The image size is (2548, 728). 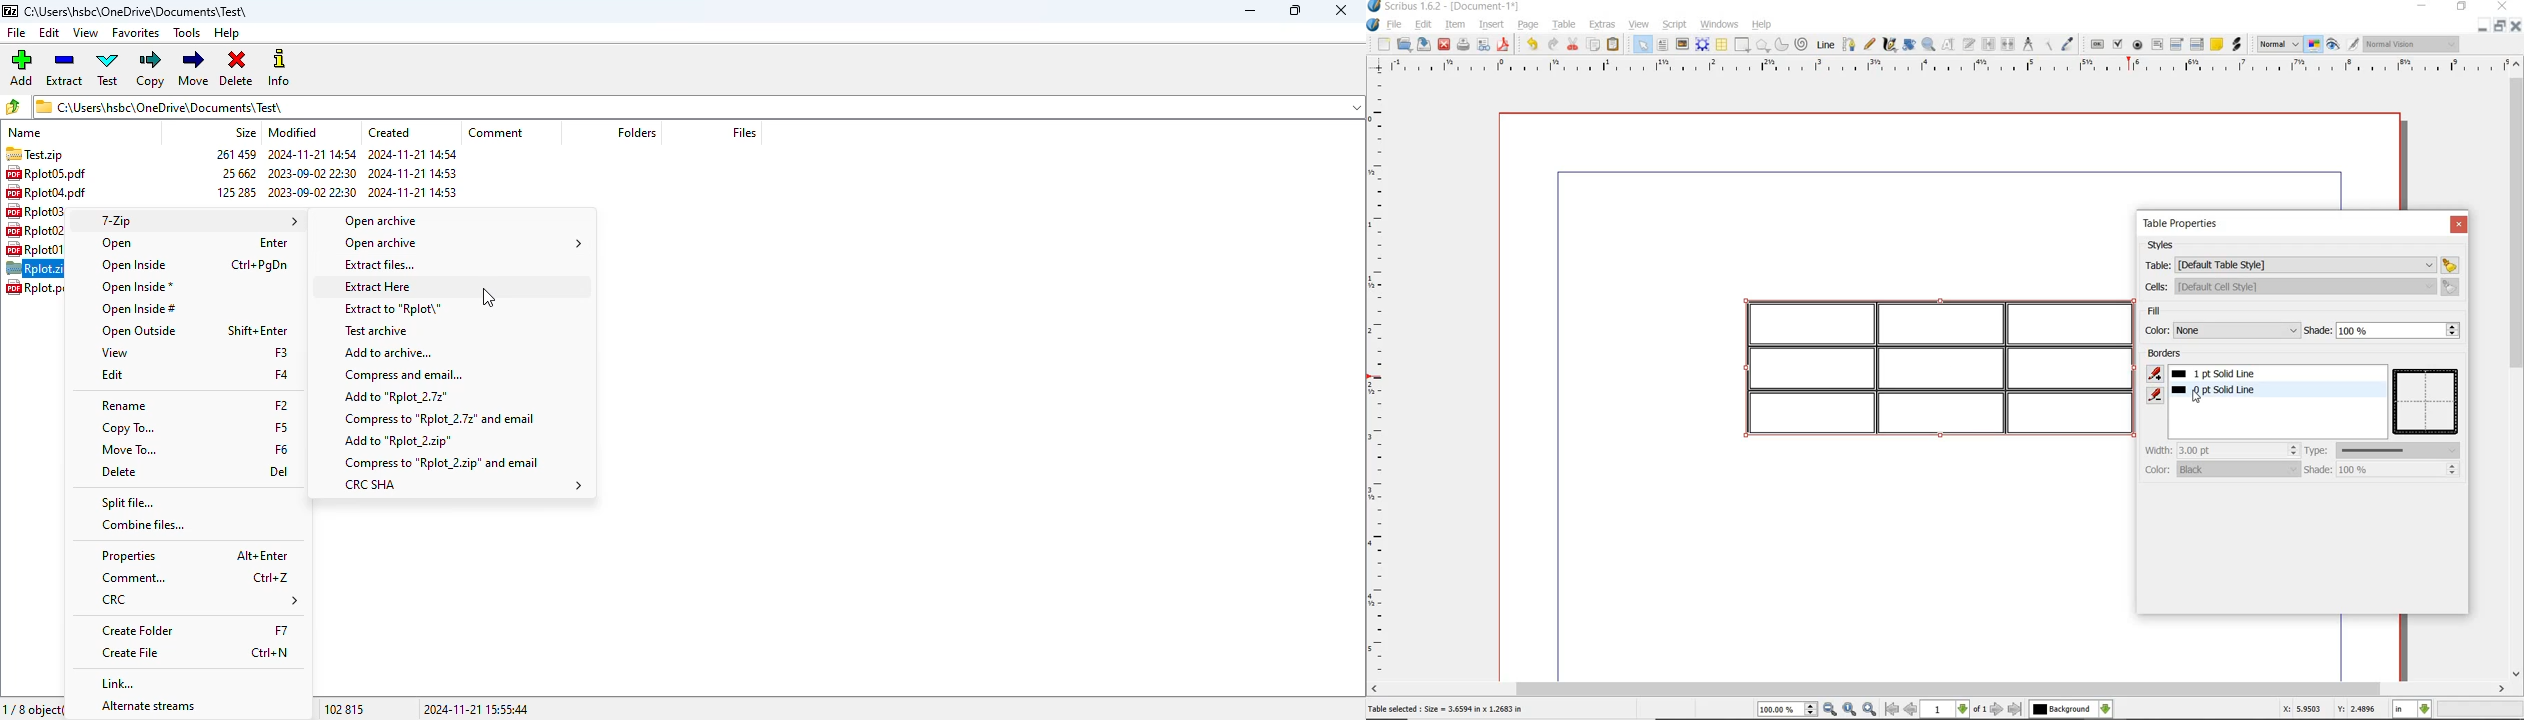 I want to click on zoom in and out, so click(x=1929, y=45).